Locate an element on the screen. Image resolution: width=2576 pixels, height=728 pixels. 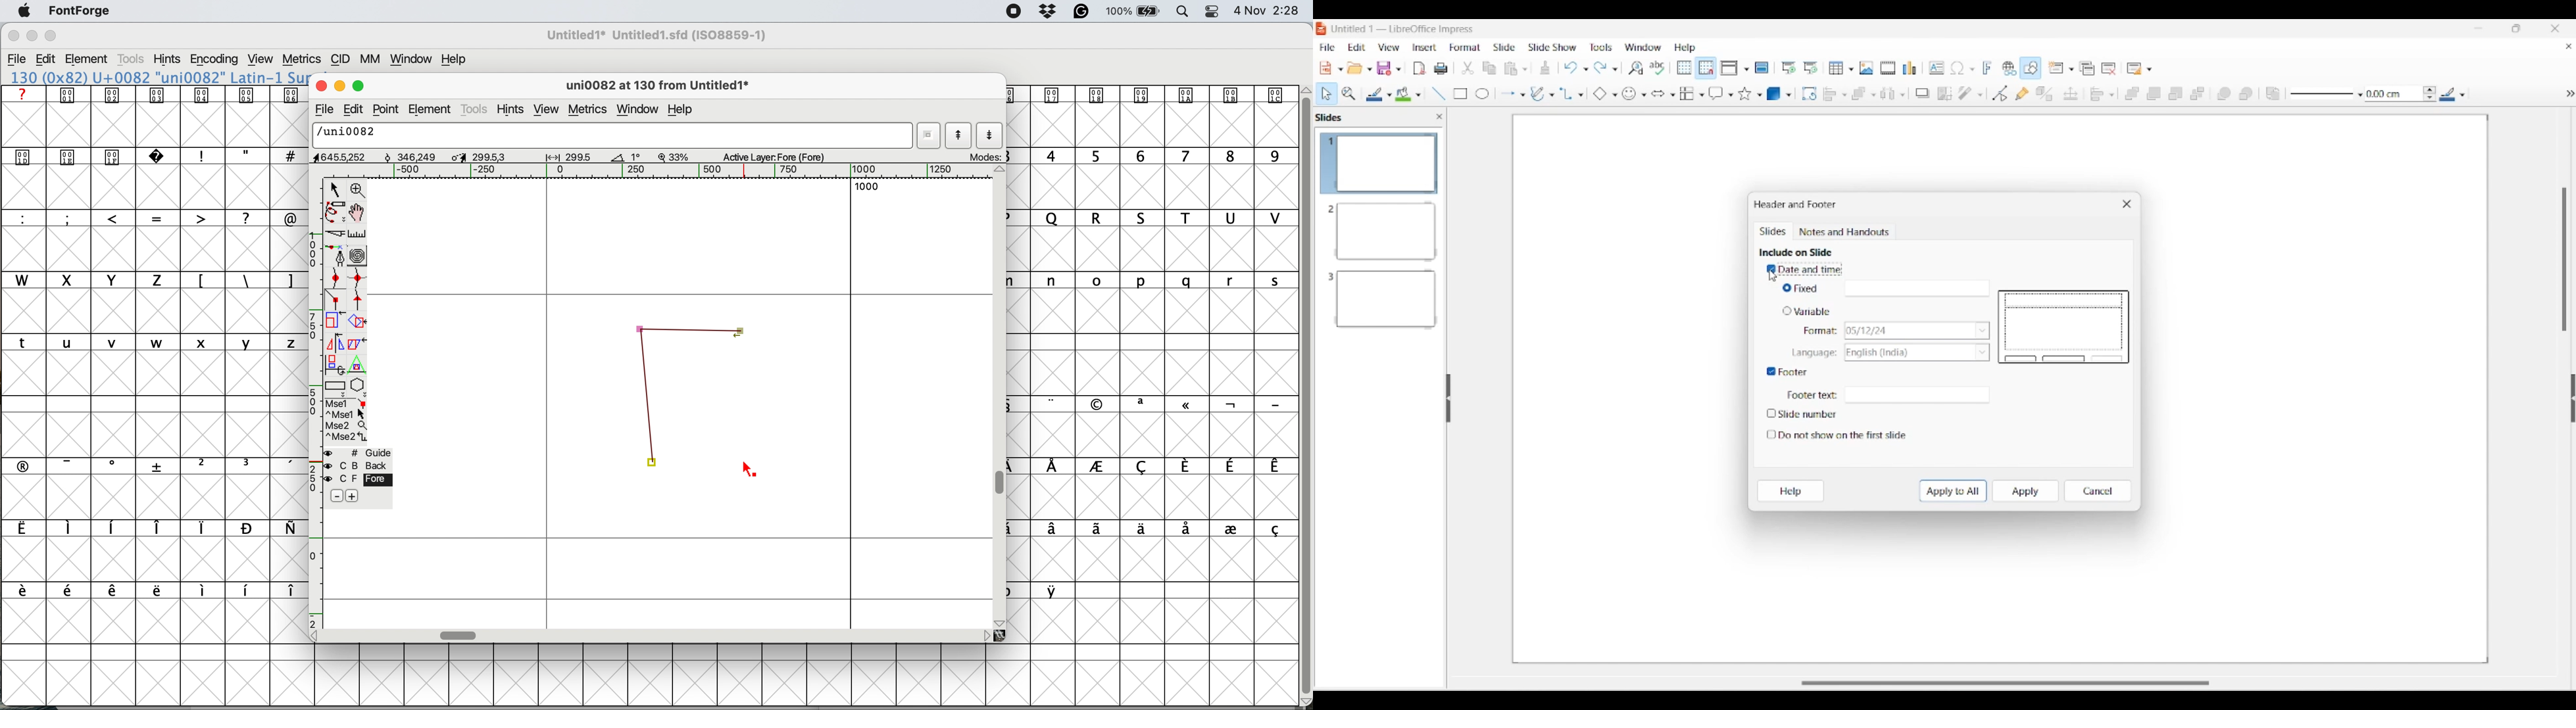
Display grid is located at coordinates (1685, 68).